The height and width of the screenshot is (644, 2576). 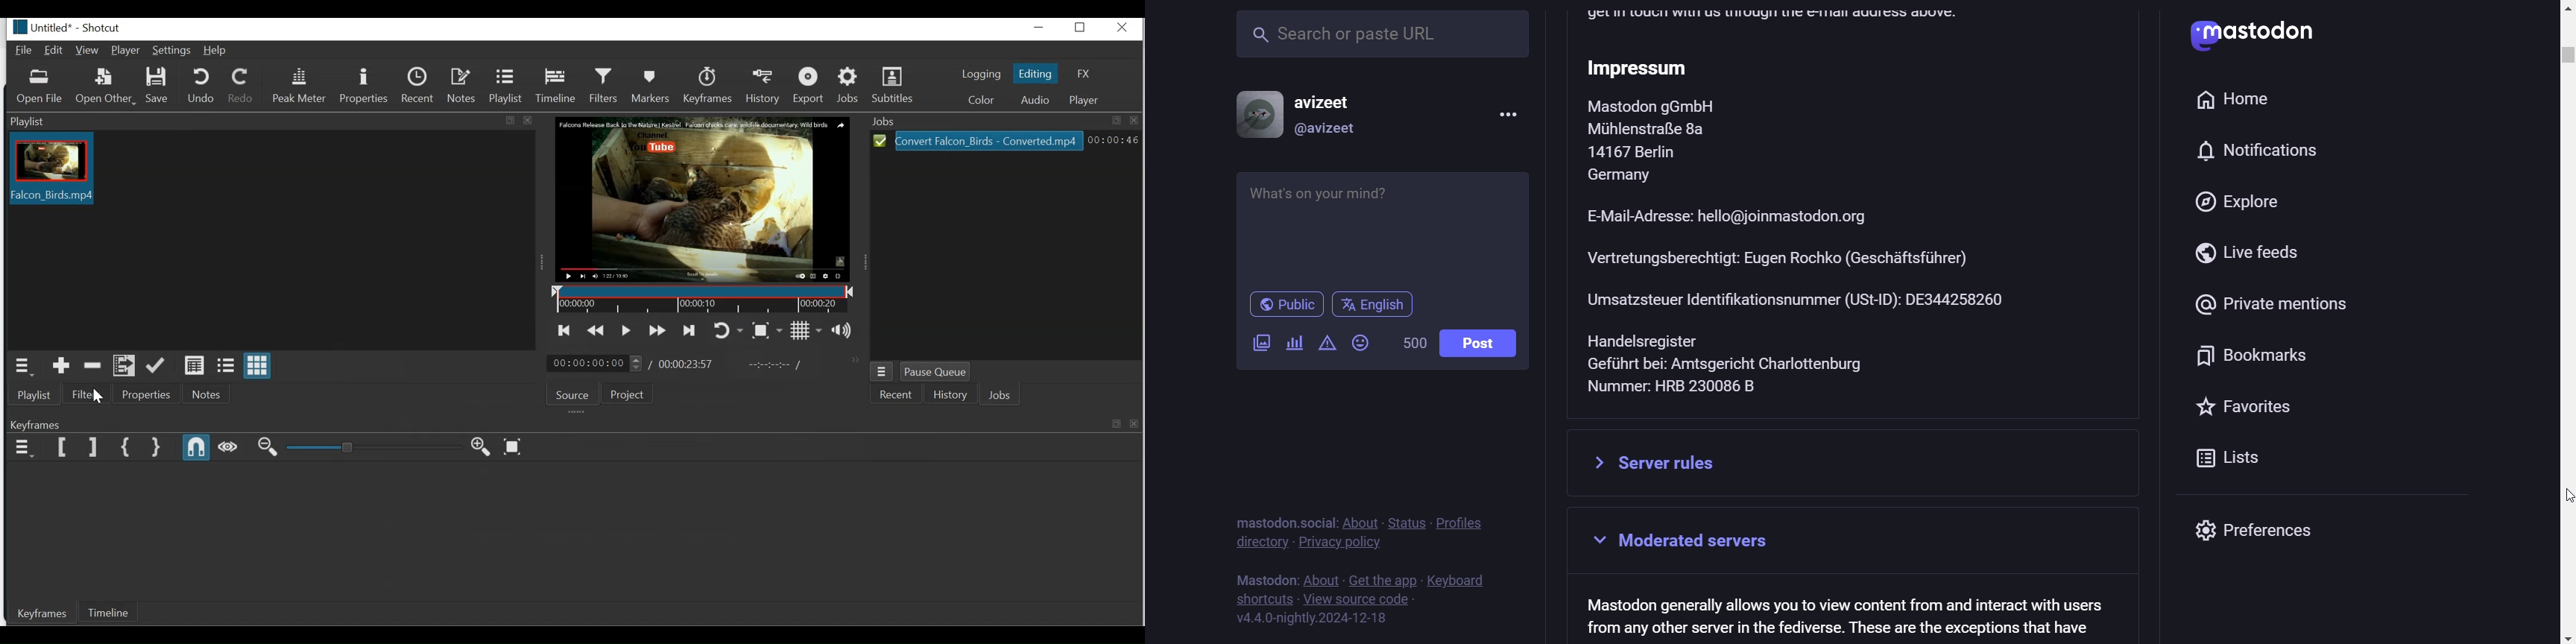 I want to click on version, so click(x=1313, y=619).